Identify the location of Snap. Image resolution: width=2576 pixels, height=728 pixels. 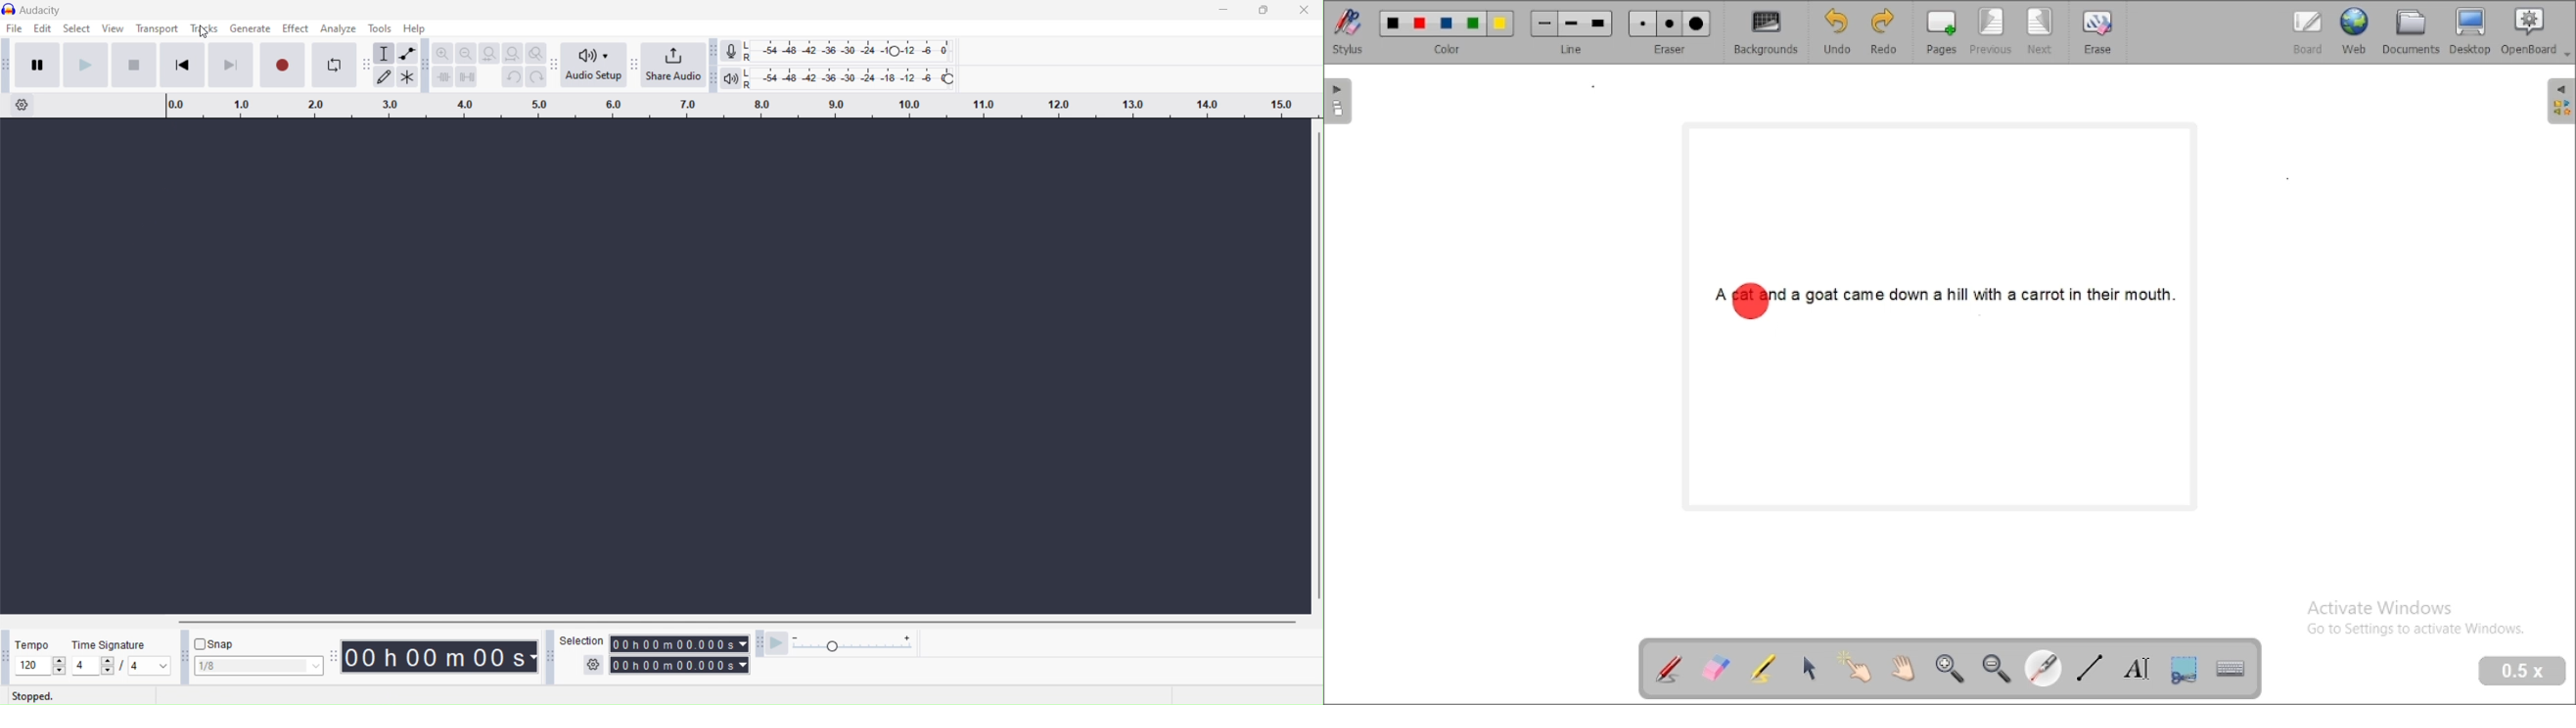
(220, 643).